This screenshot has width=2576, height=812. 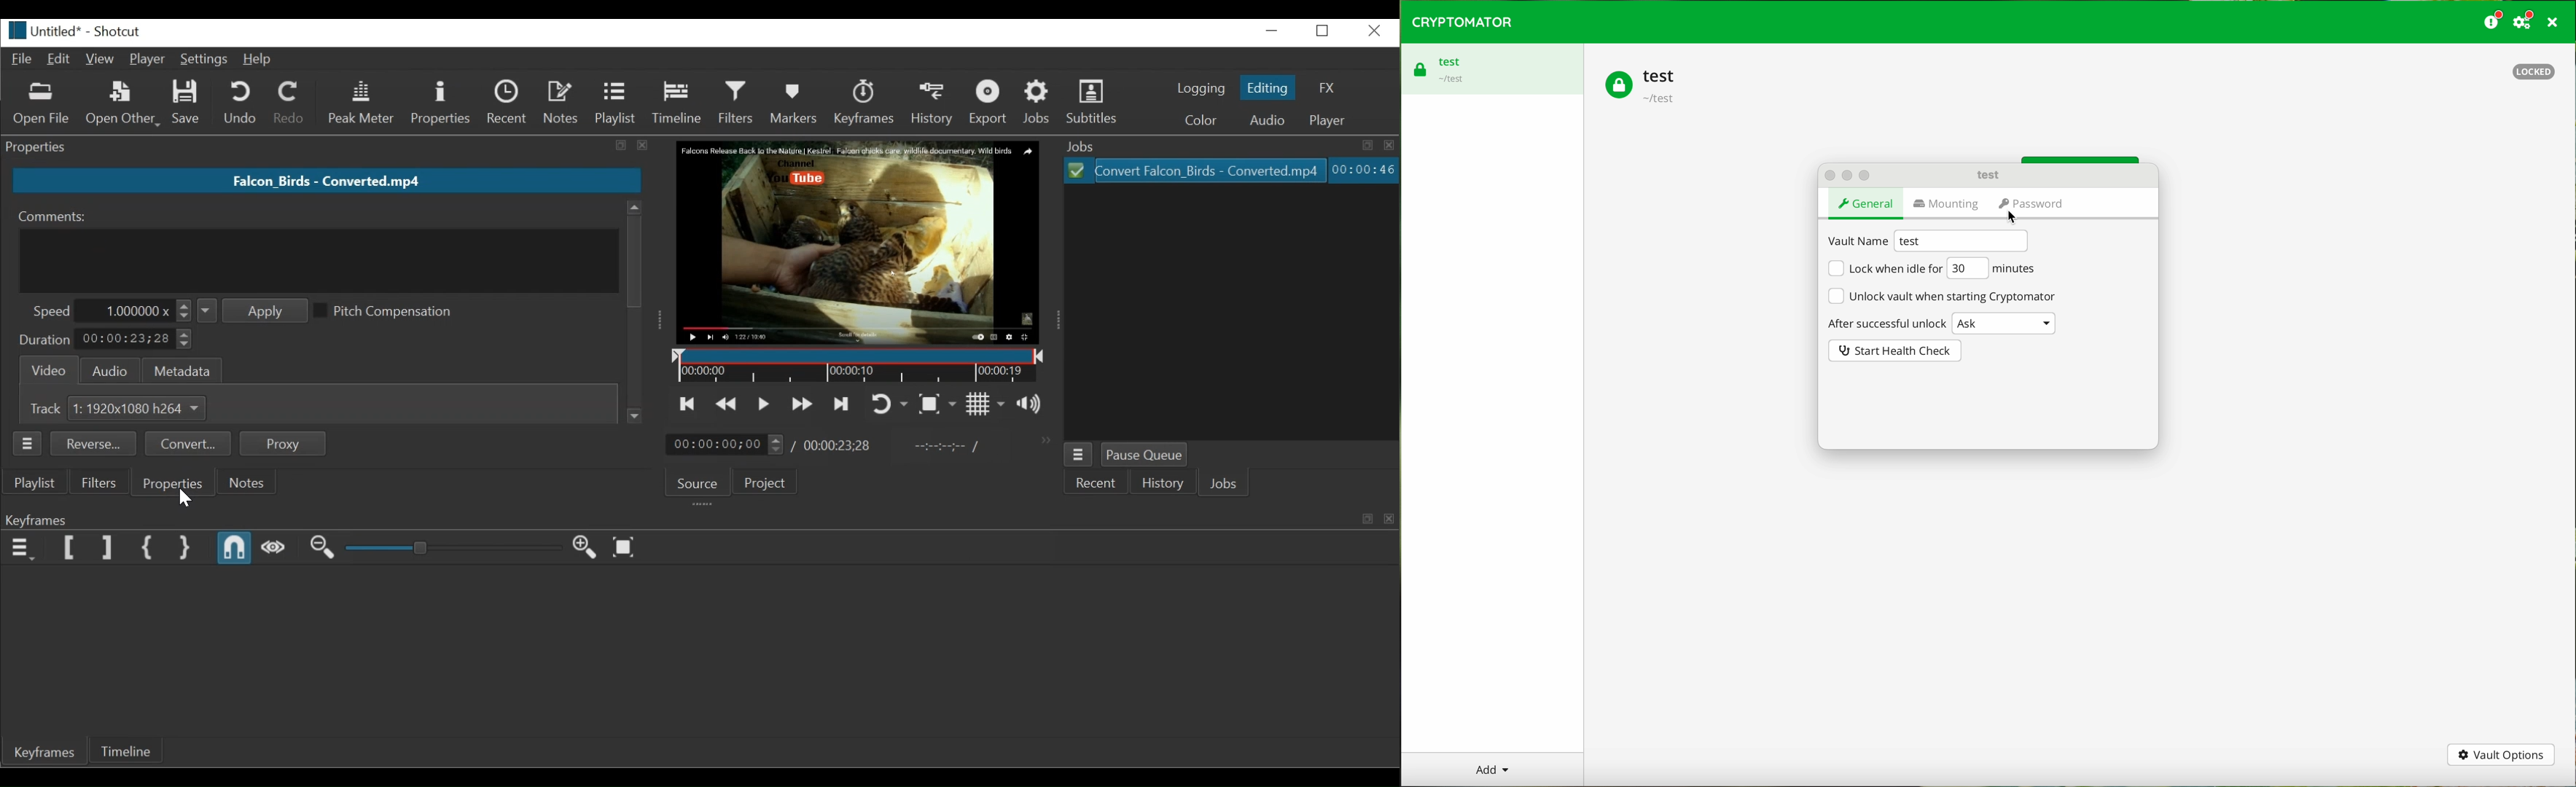 What do you see at coordinates (2535, 70) in the screenshot?
I see `locked` at bounding box center [2535, 70].